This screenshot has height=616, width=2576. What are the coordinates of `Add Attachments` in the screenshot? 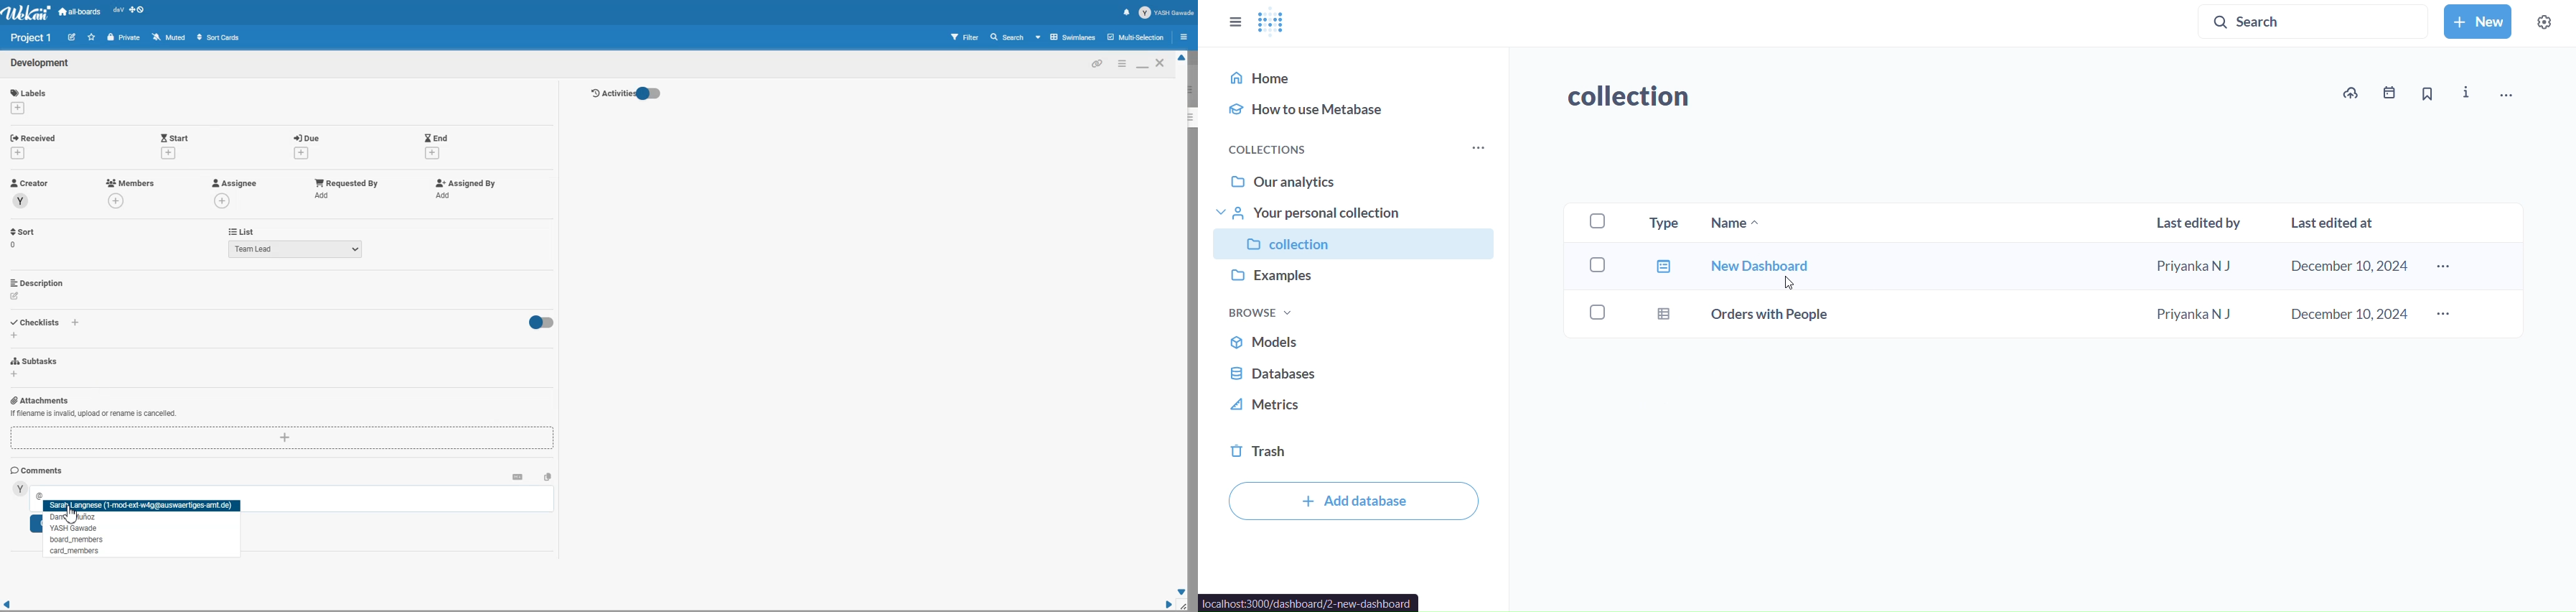 It's located at (39, 400).